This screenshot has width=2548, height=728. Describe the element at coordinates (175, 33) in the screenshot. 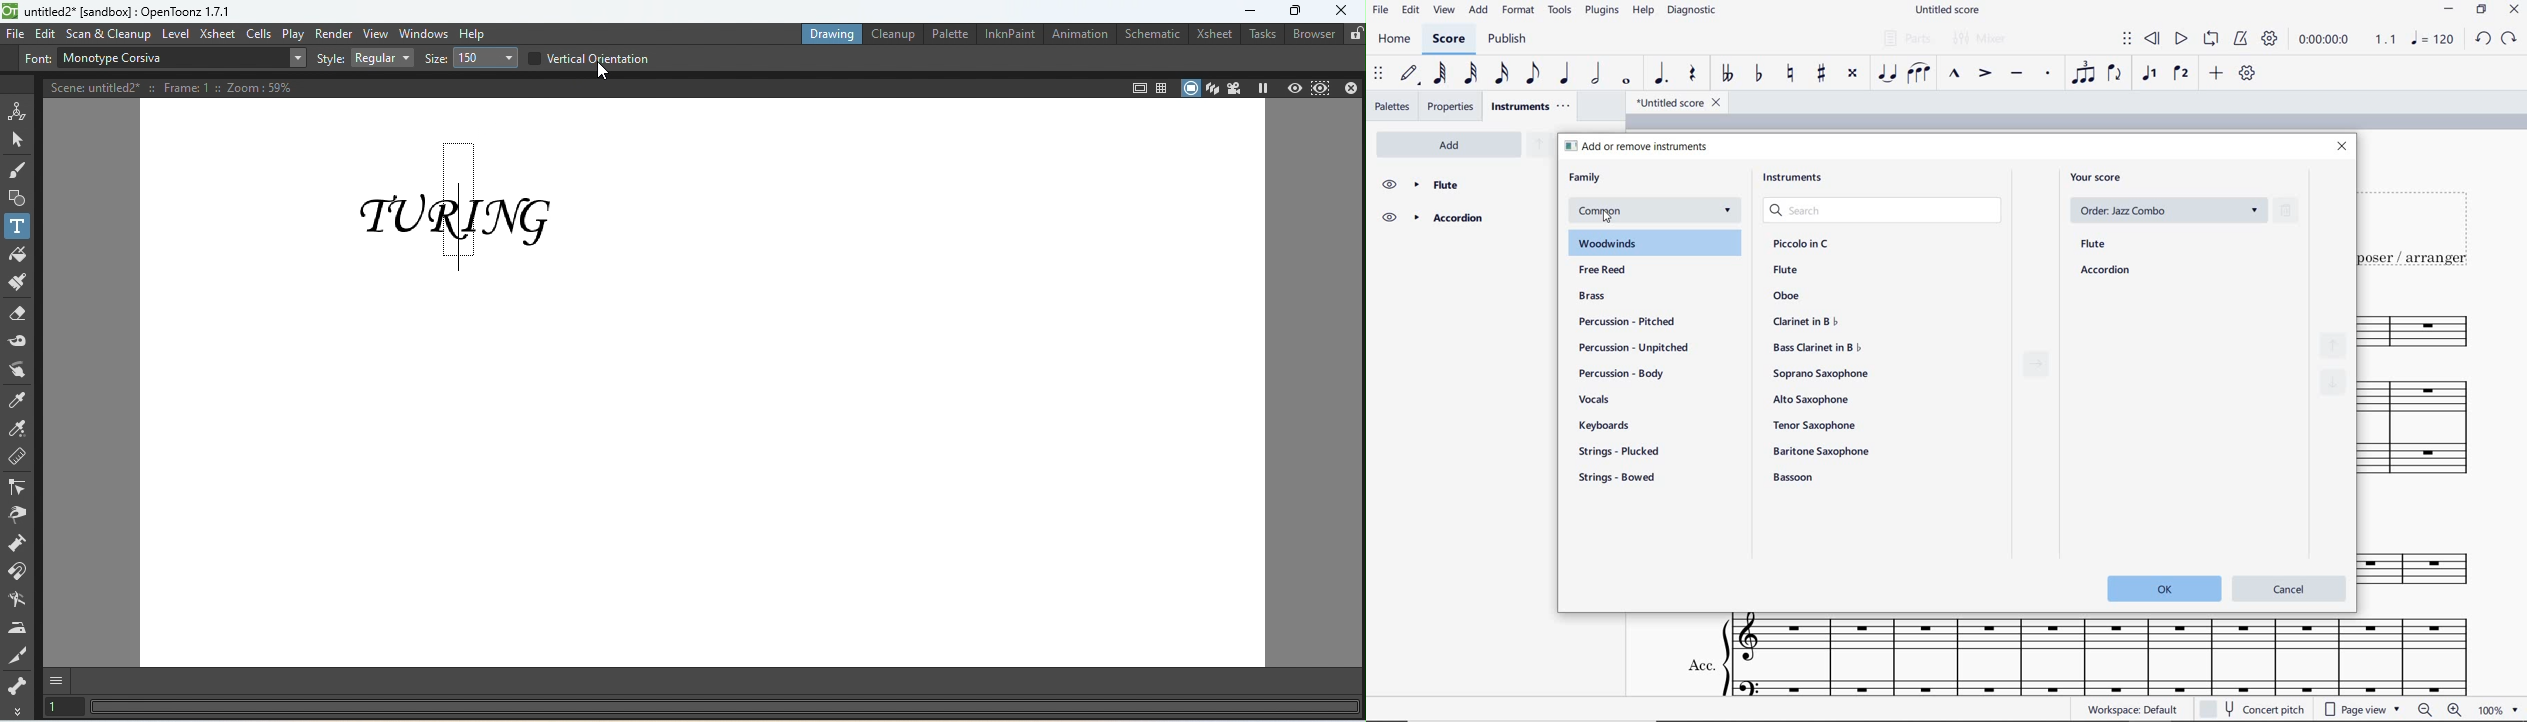

I see `Level` at that location.